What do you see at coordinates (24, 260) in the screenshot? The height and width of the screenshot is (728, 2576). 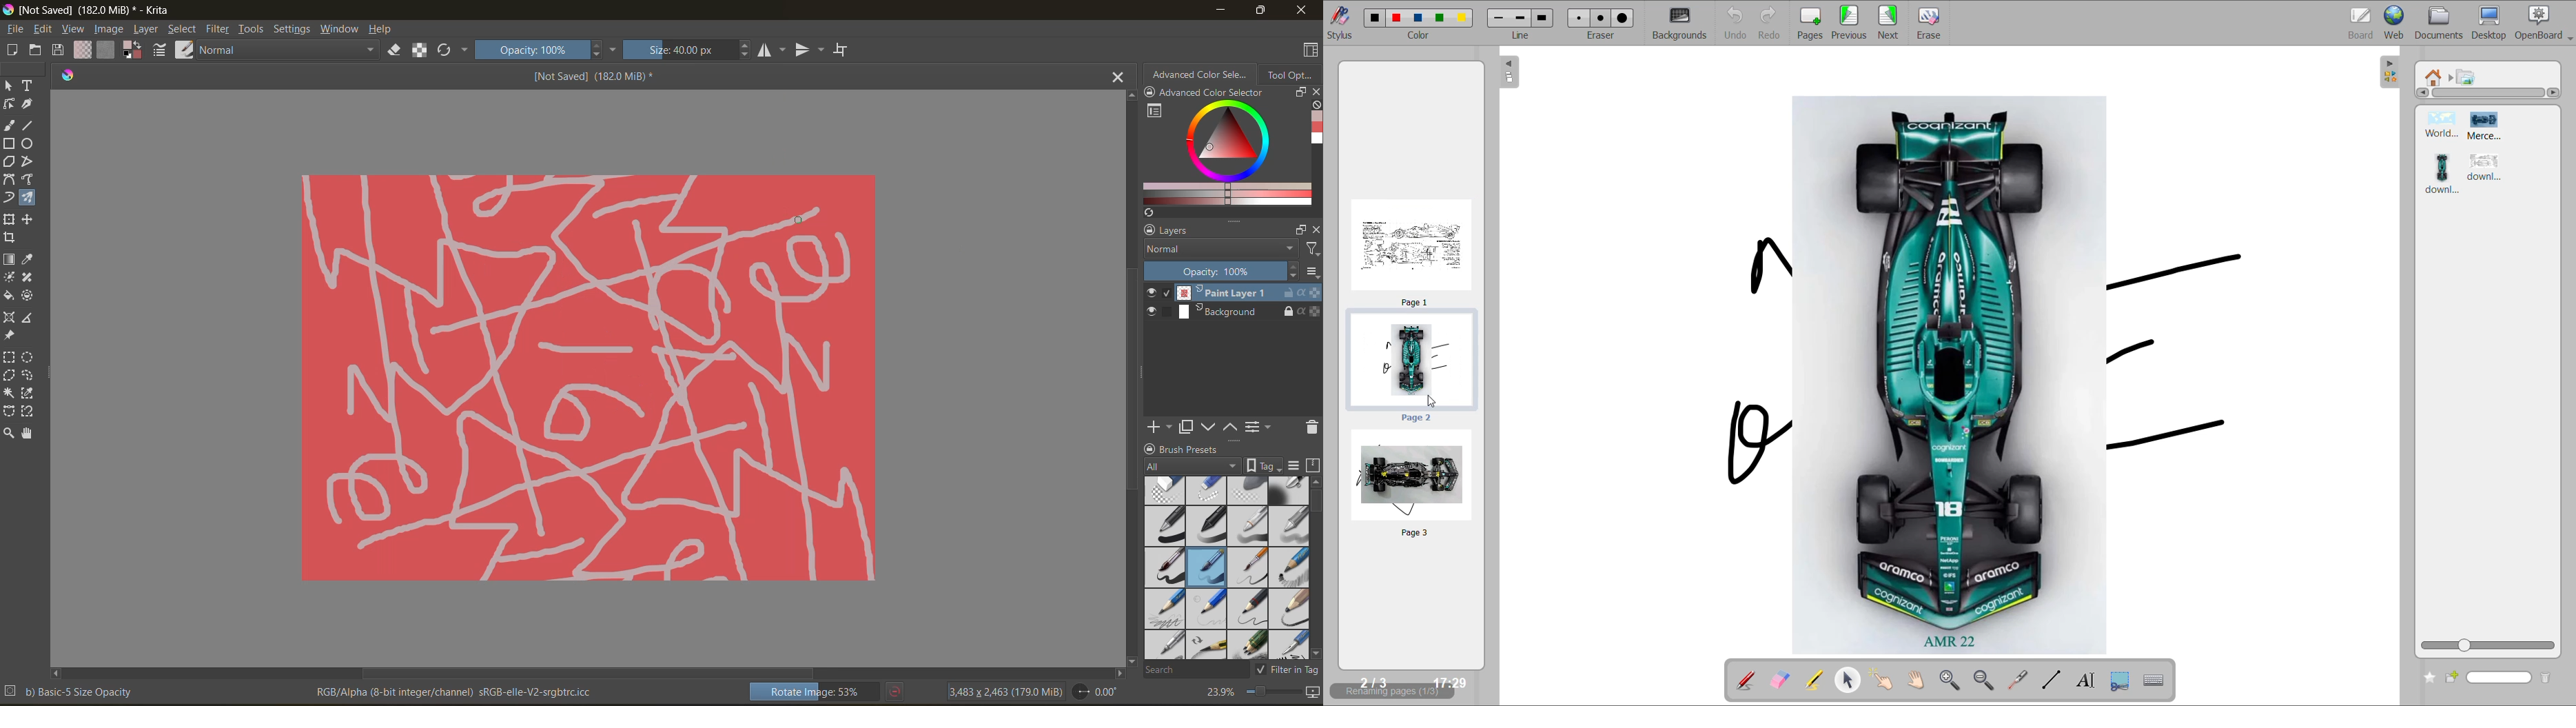 I see `tools` at bounding box center [24, 260].